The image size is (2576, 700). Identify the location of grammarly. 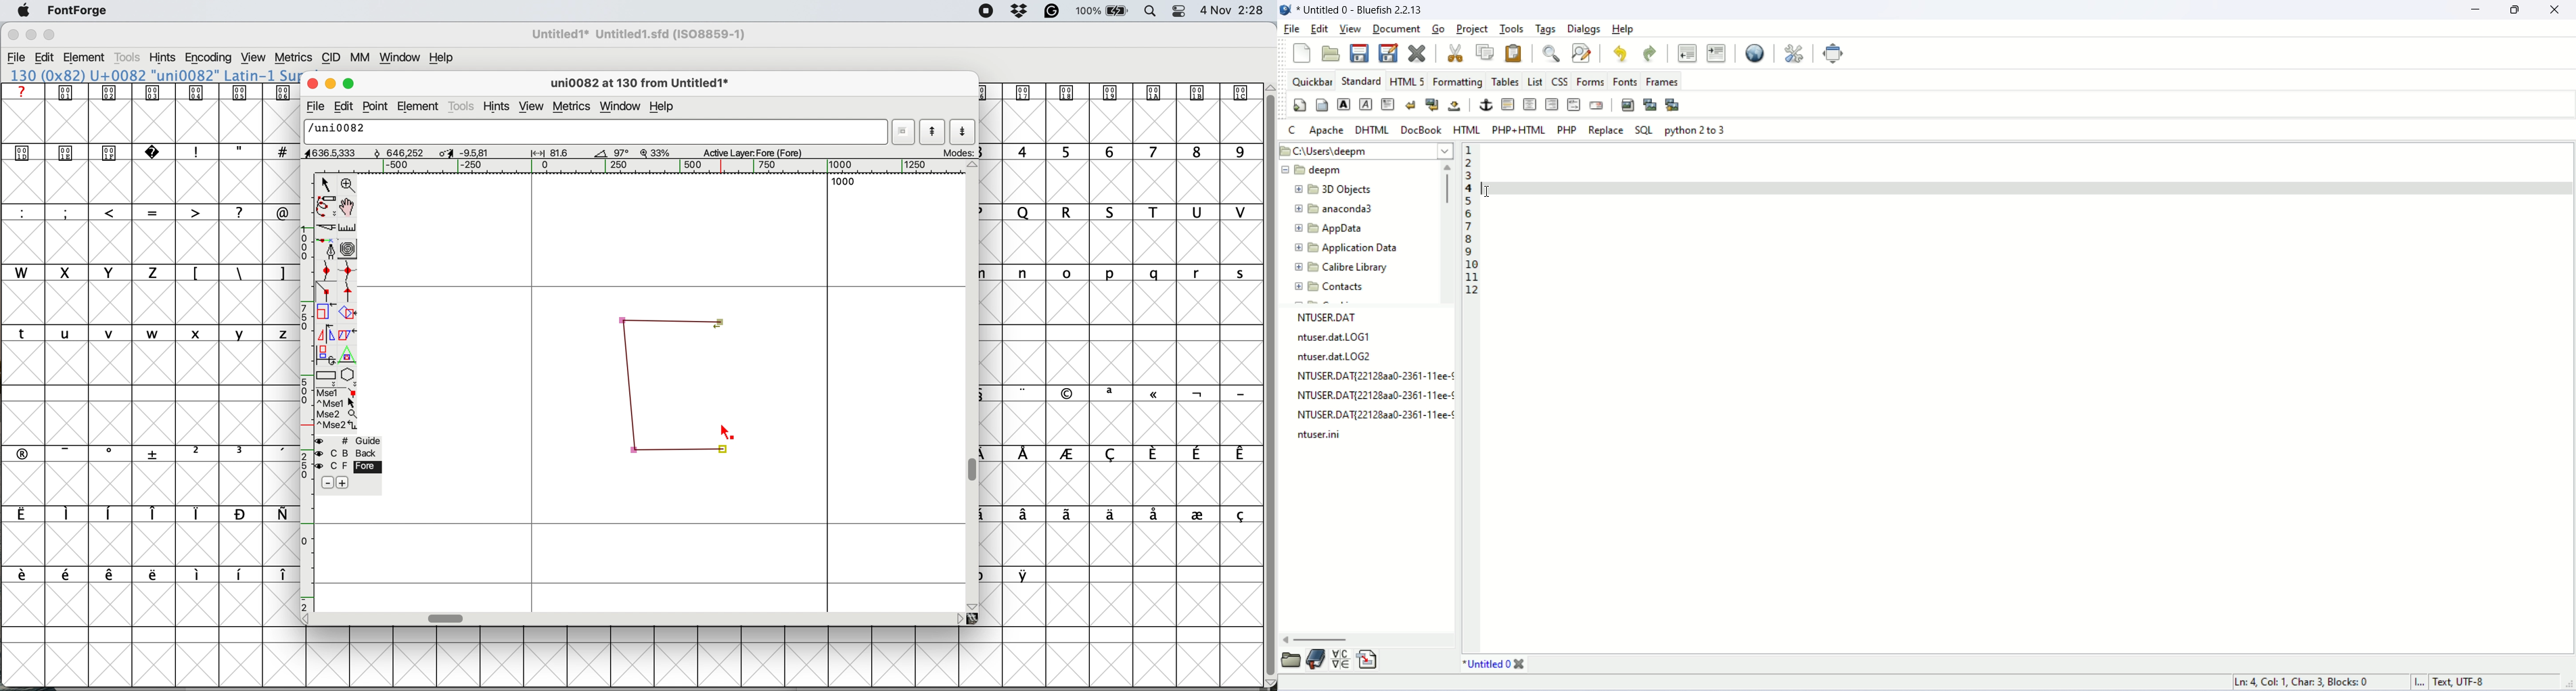
(1053, 12).